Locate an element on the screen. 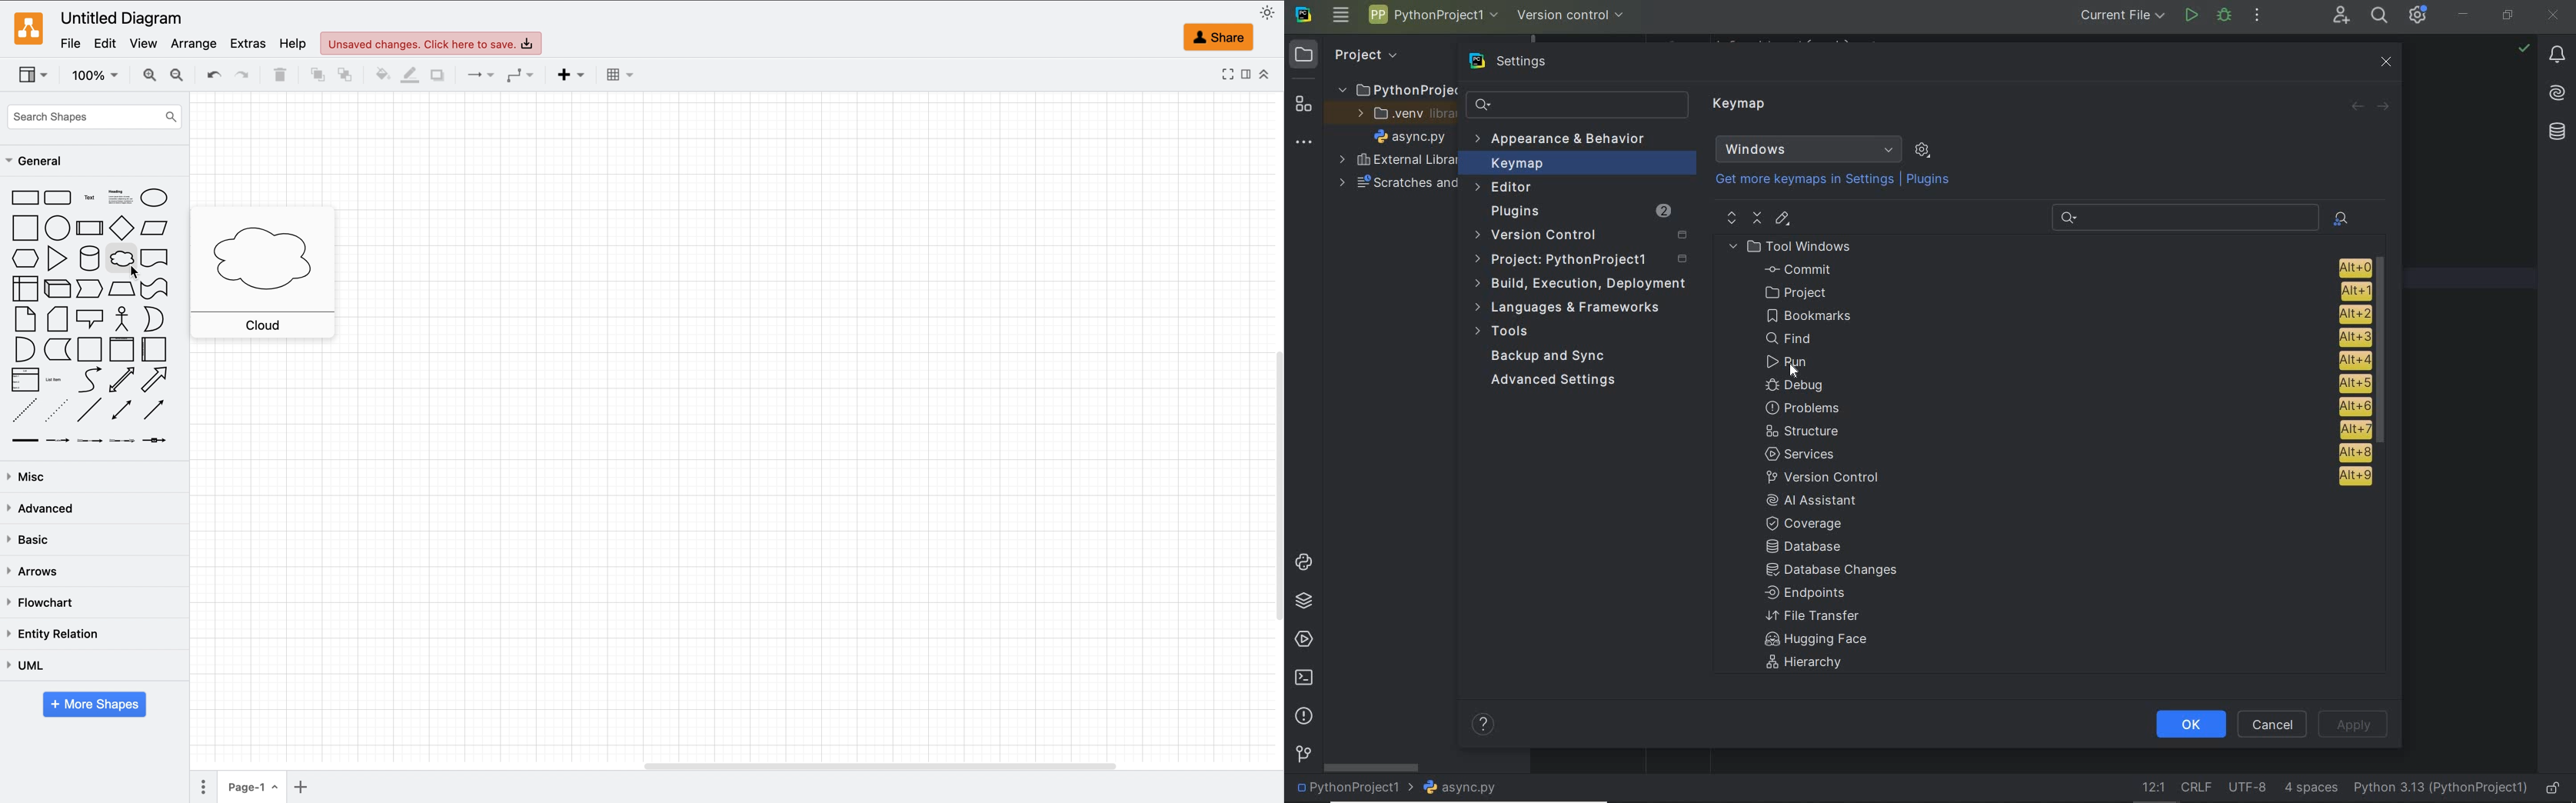 The image size is (2576, 812). basic is located at coordinates (34, 539).